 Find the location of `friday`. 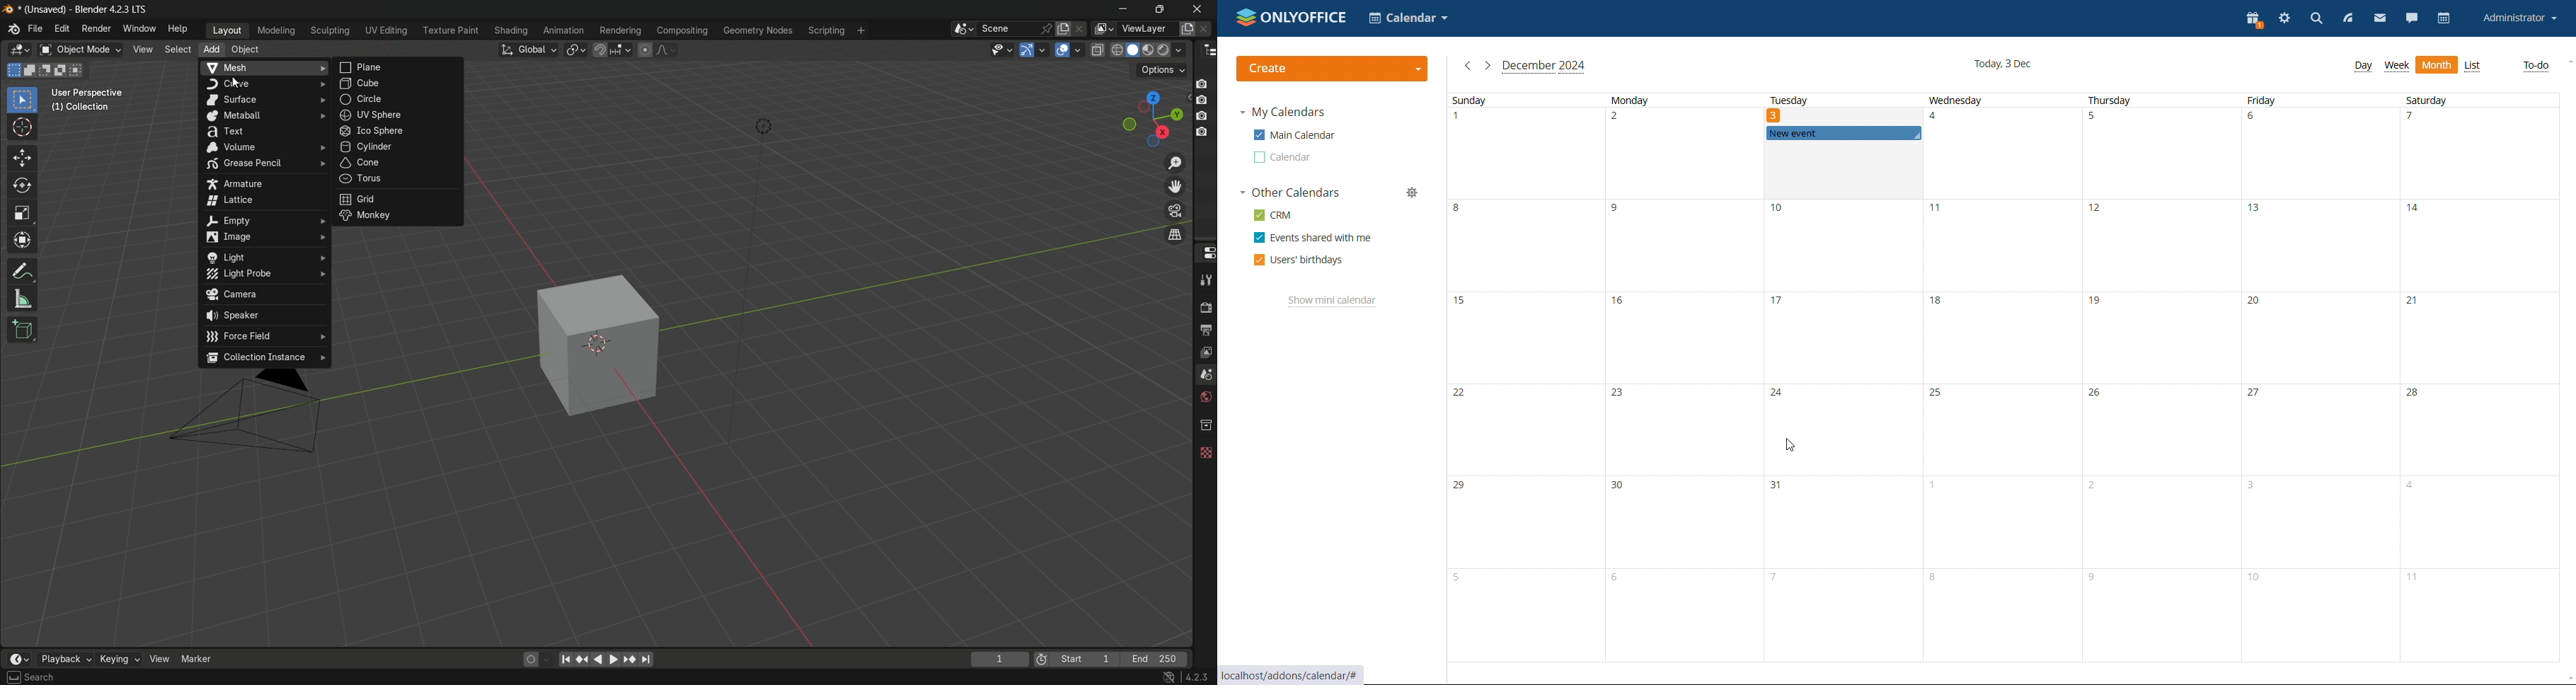

friday is located at coordinates (2283, 100).